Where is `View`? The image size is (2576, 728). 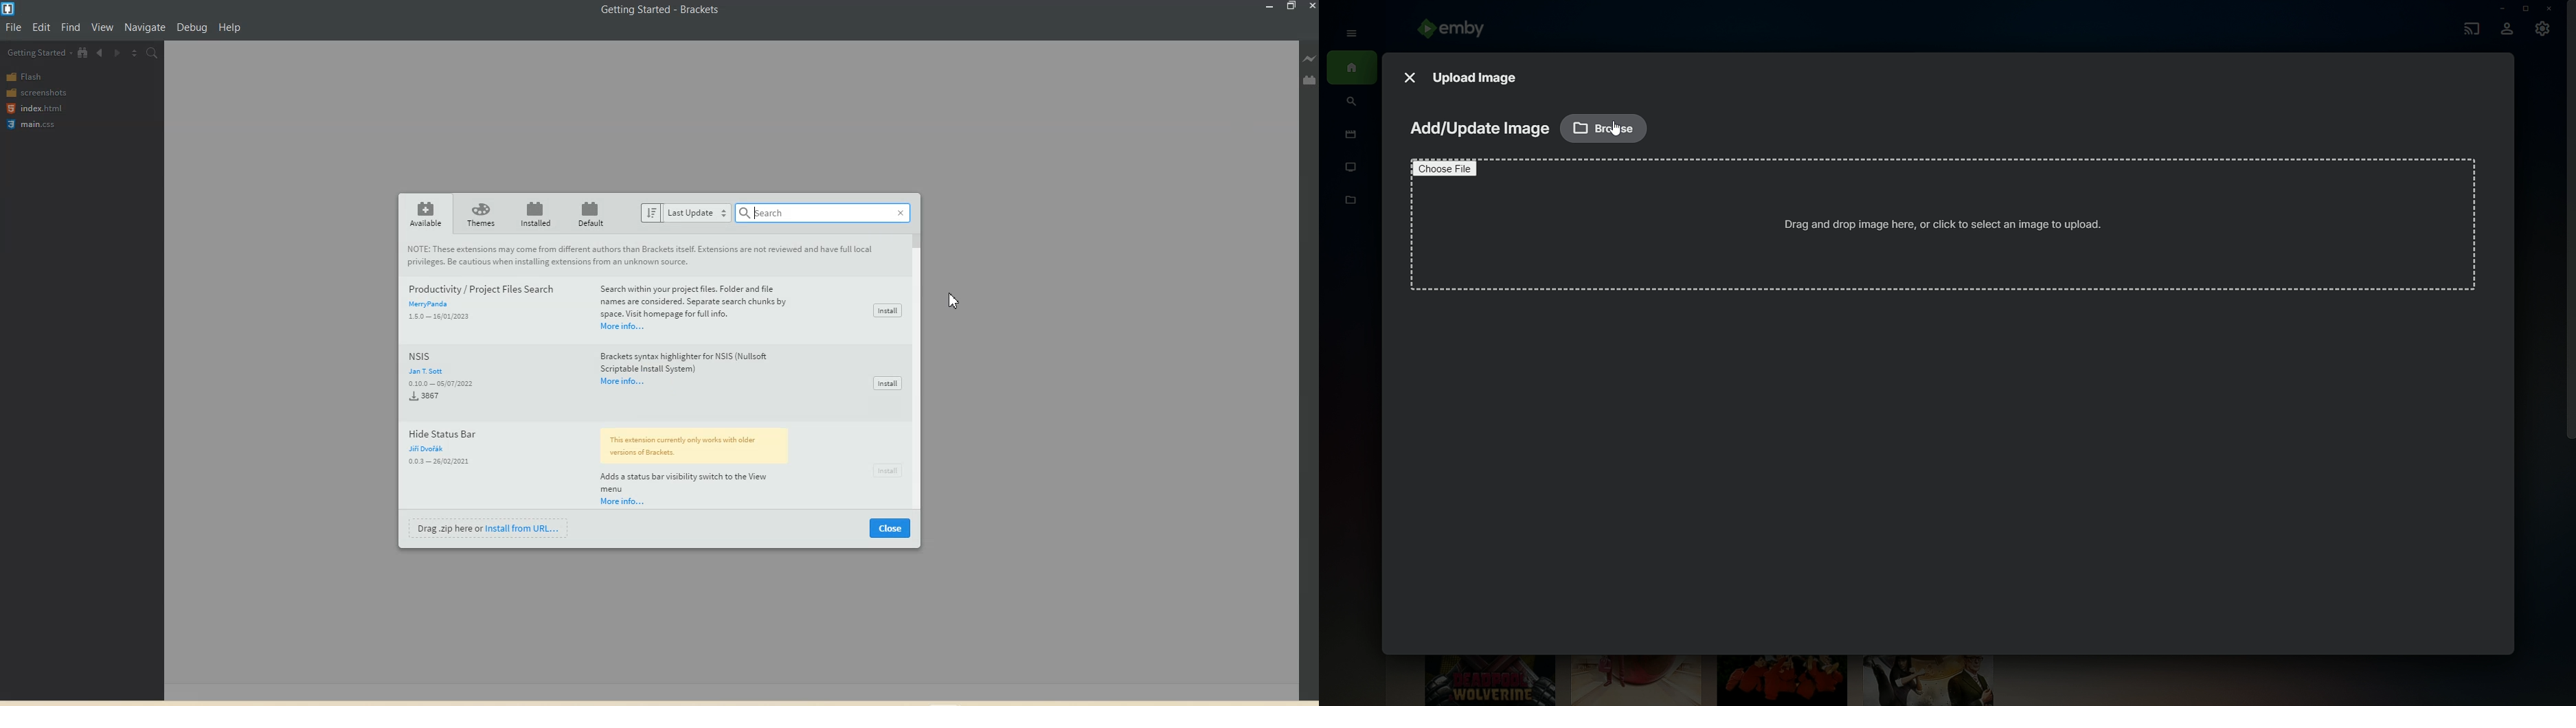
View is located at coordinates (103, 27).